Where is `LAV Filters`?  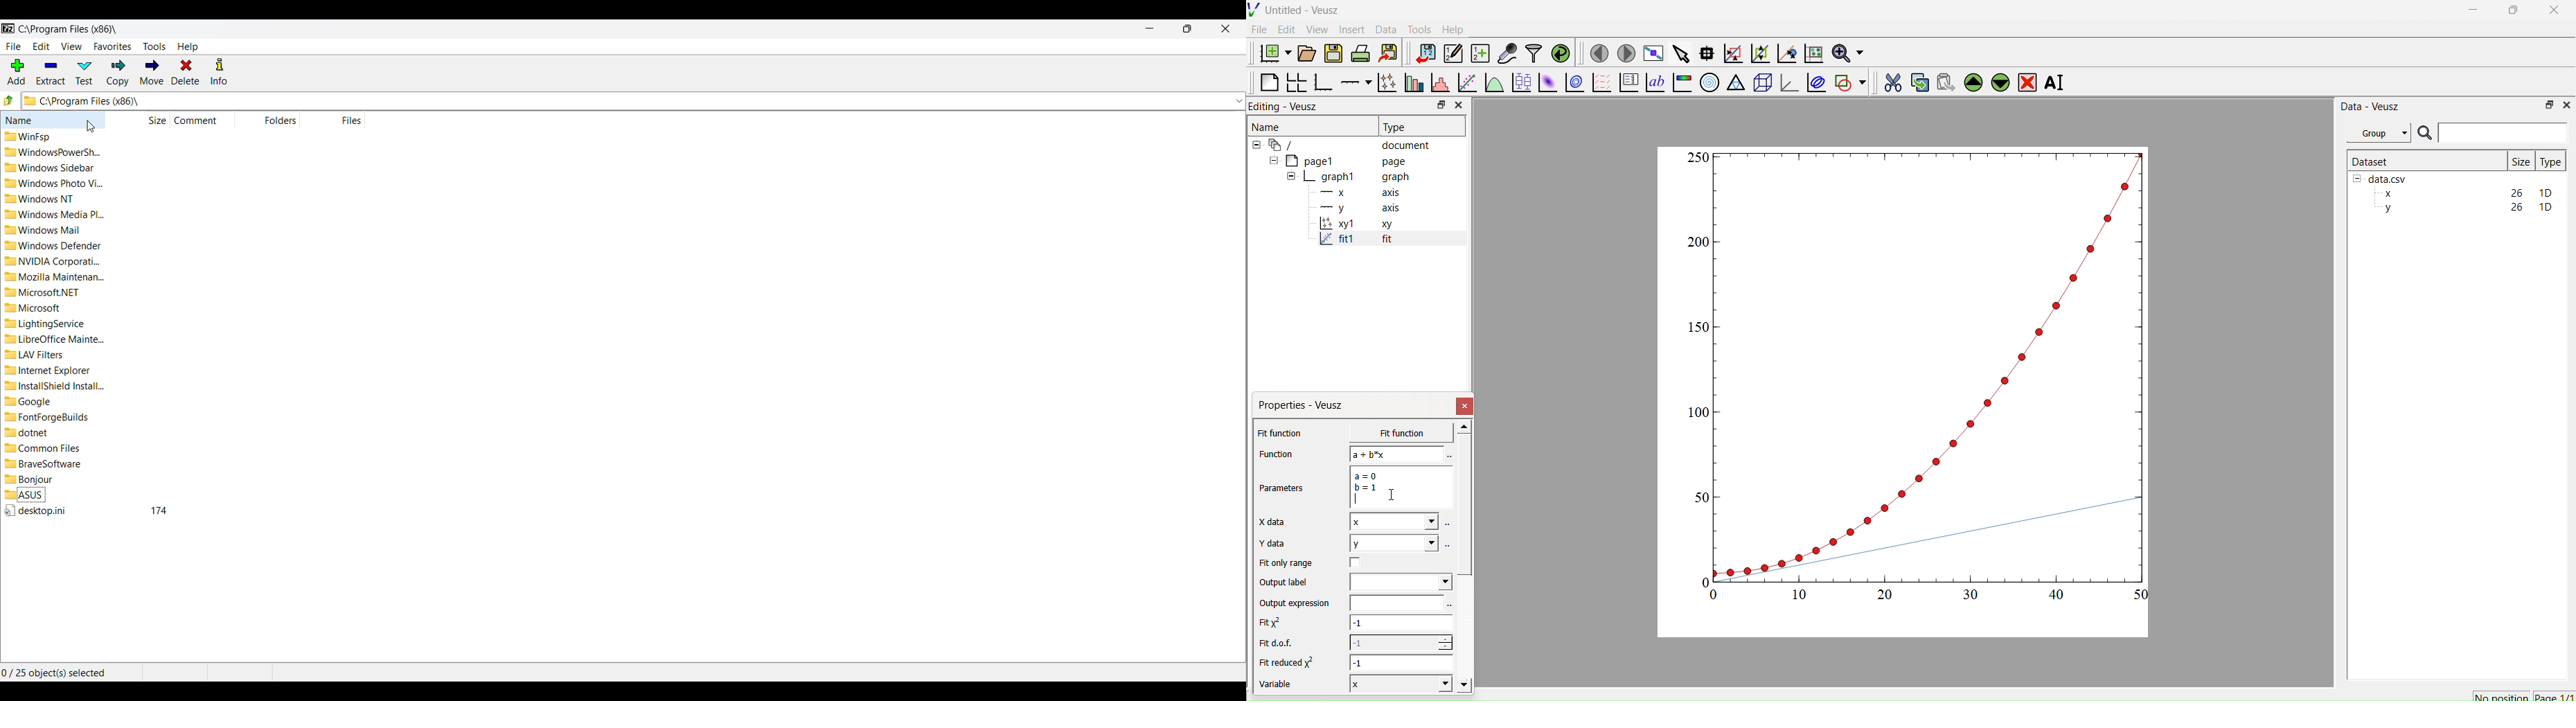
LAV Filters is located at coordinates (38, 355).